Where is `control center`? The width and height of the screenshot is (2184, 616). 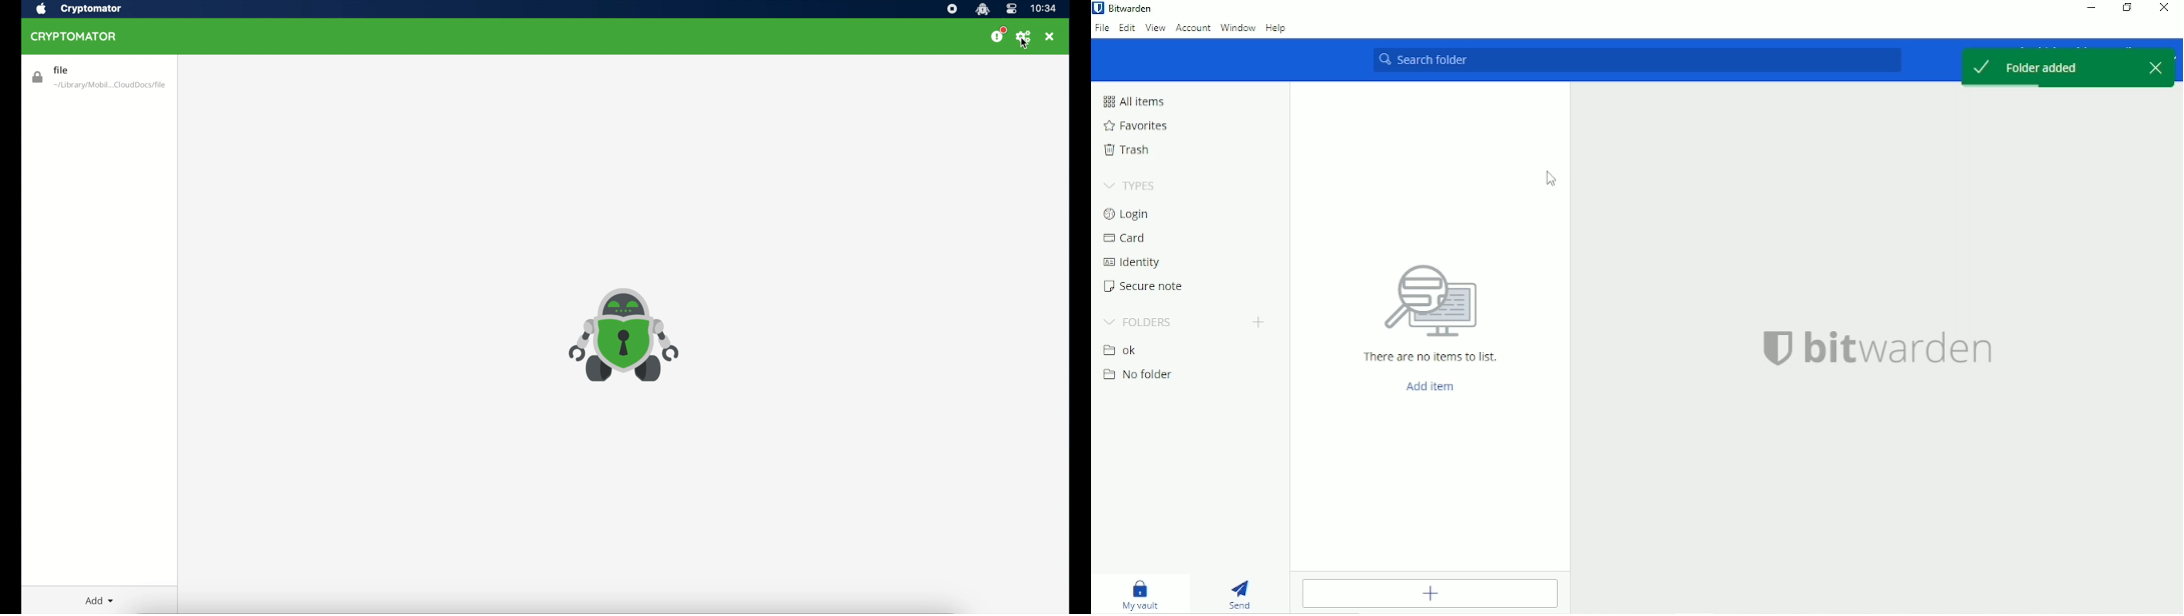 control center is located at coordinates (1011, 9).